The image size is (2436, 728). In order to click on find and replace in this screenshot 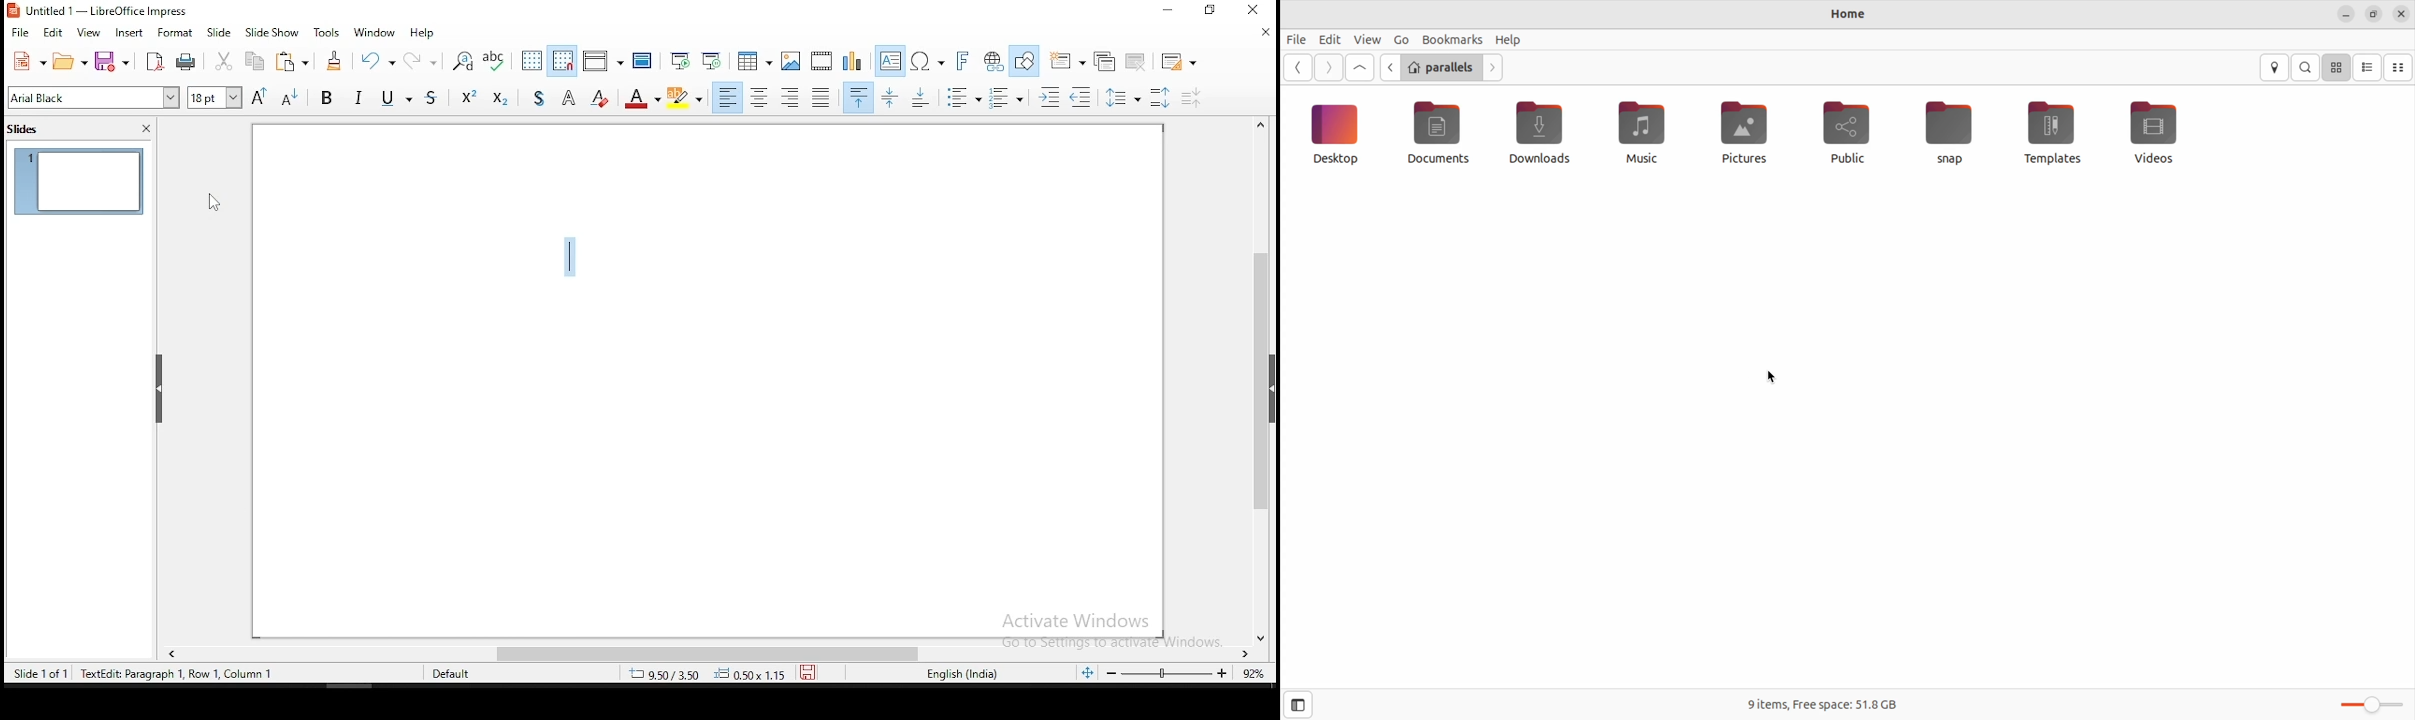, I will do `click(462, 61)`.